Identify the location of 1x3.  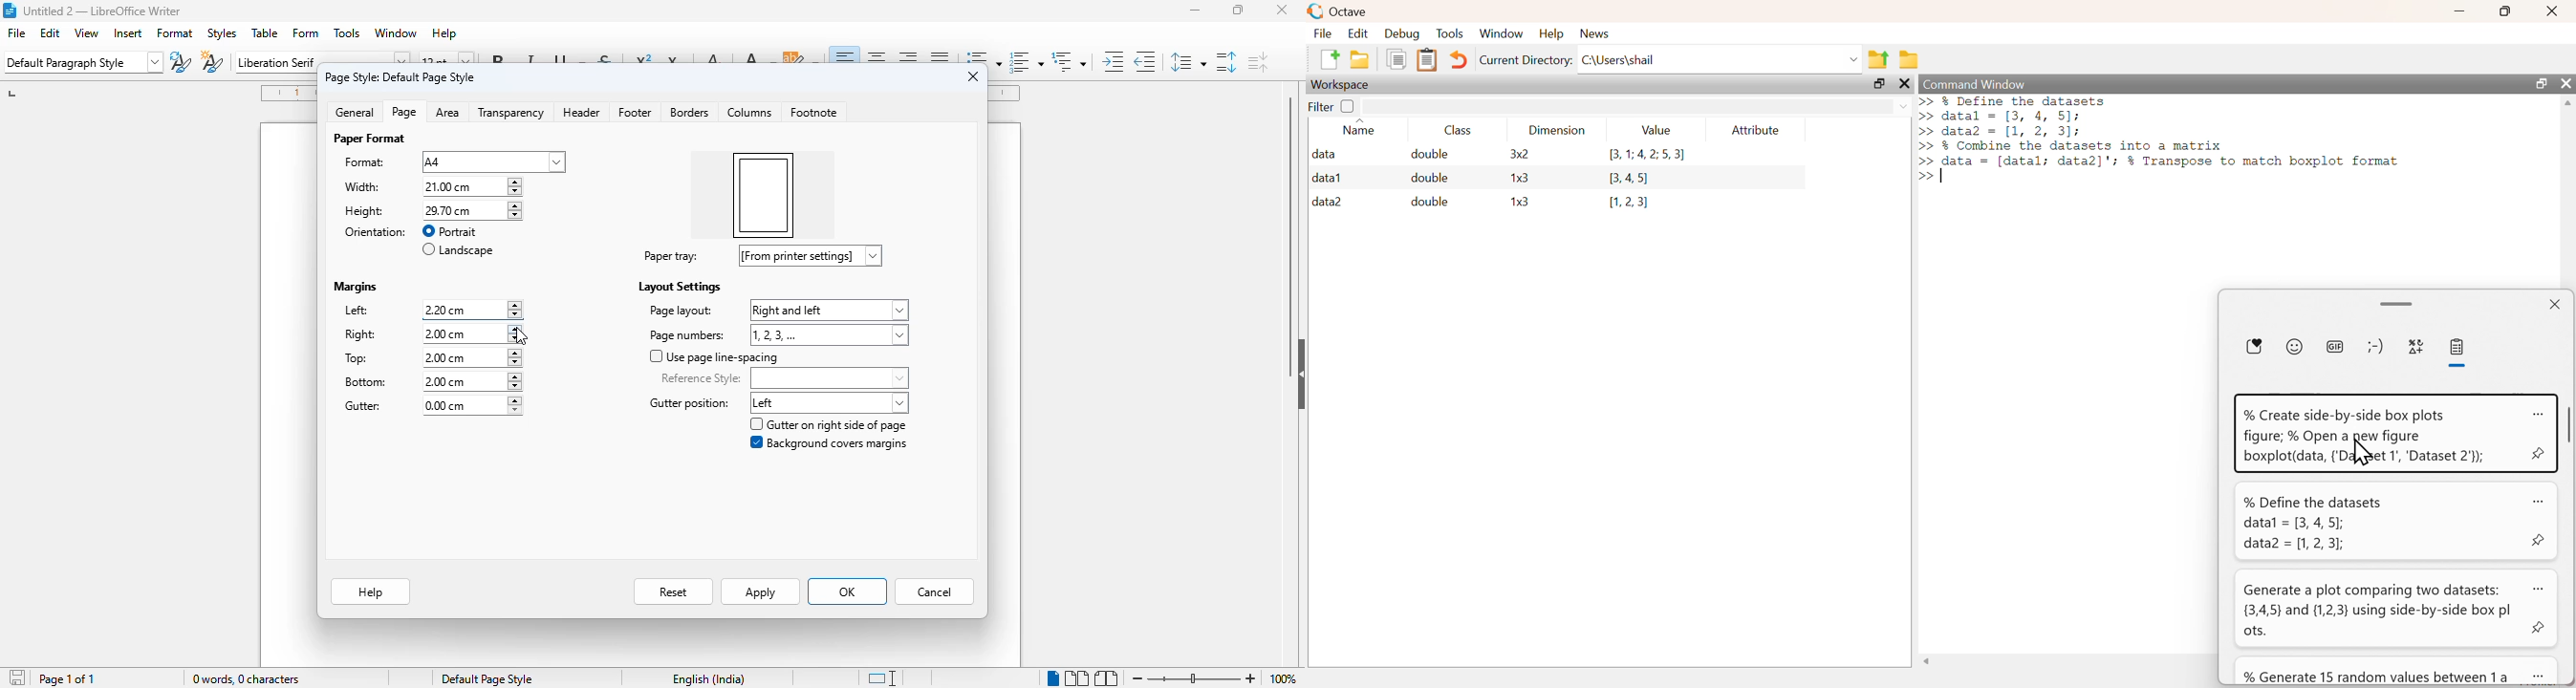
(1520, 202).